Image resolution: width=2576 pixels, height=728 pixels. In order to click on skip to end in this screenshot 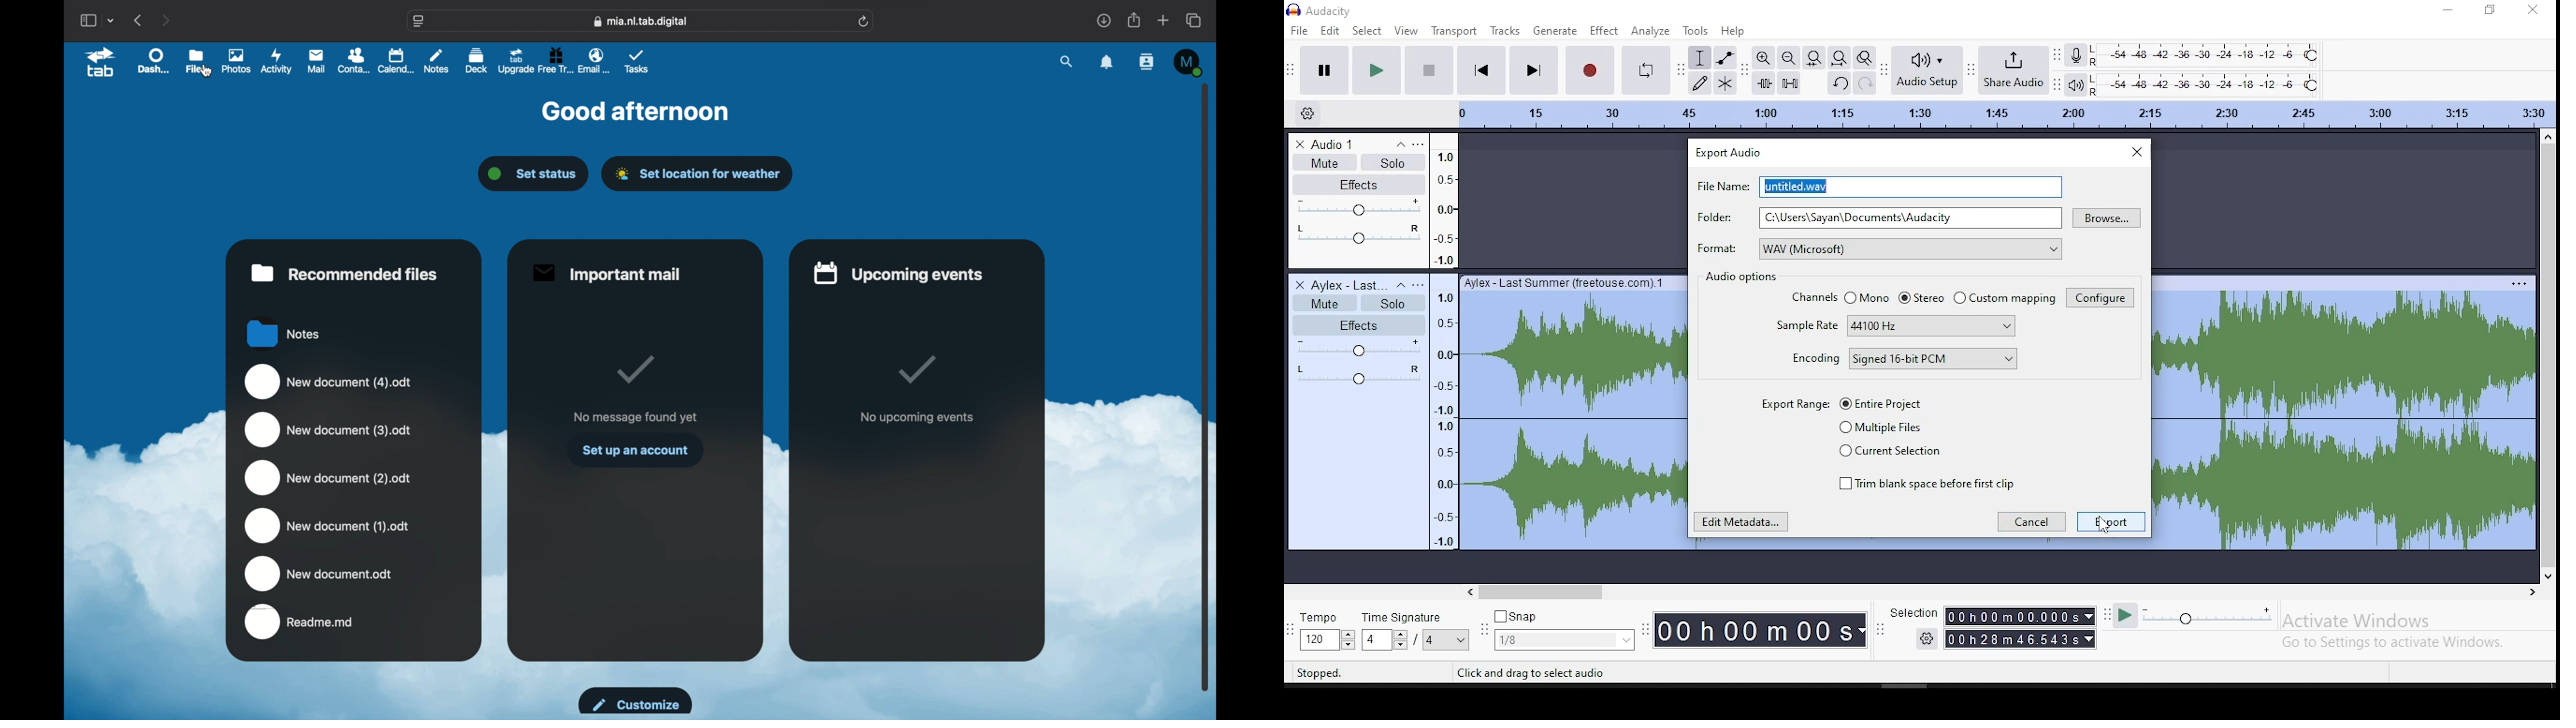, I will do `click(1535, 69)`.